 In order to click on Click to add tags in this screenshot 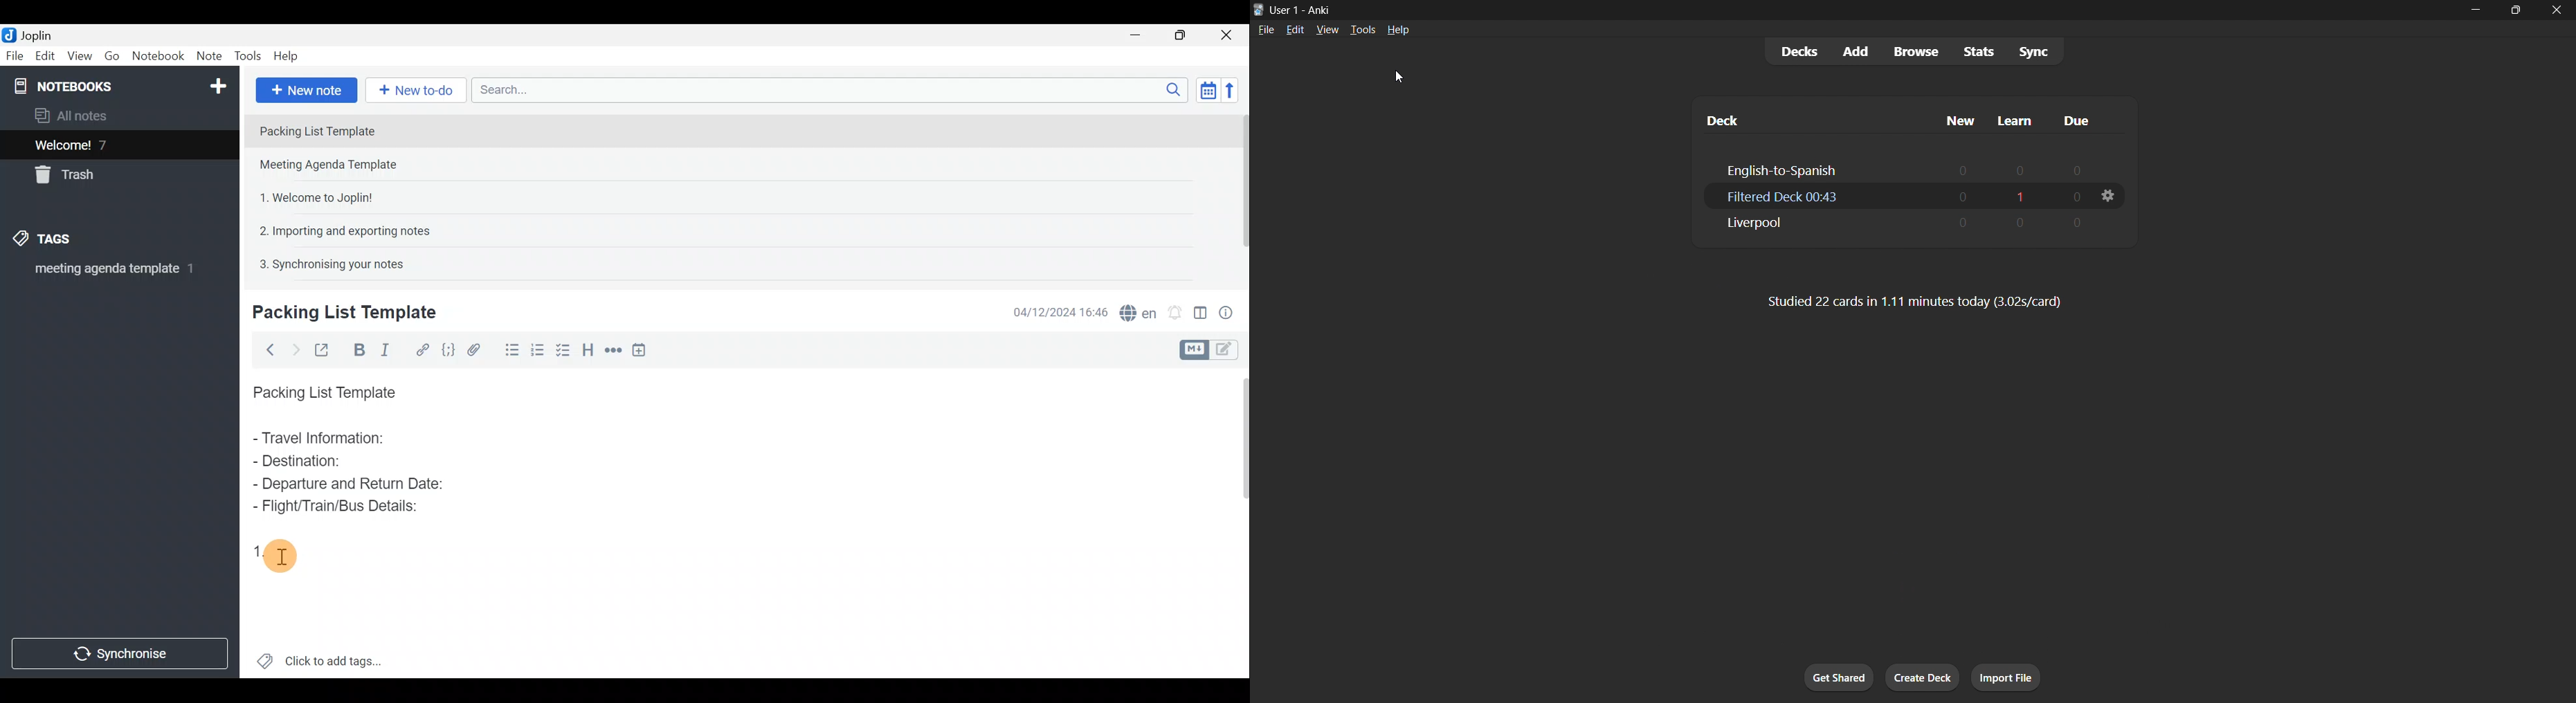, I will do `click(320, 657)`.